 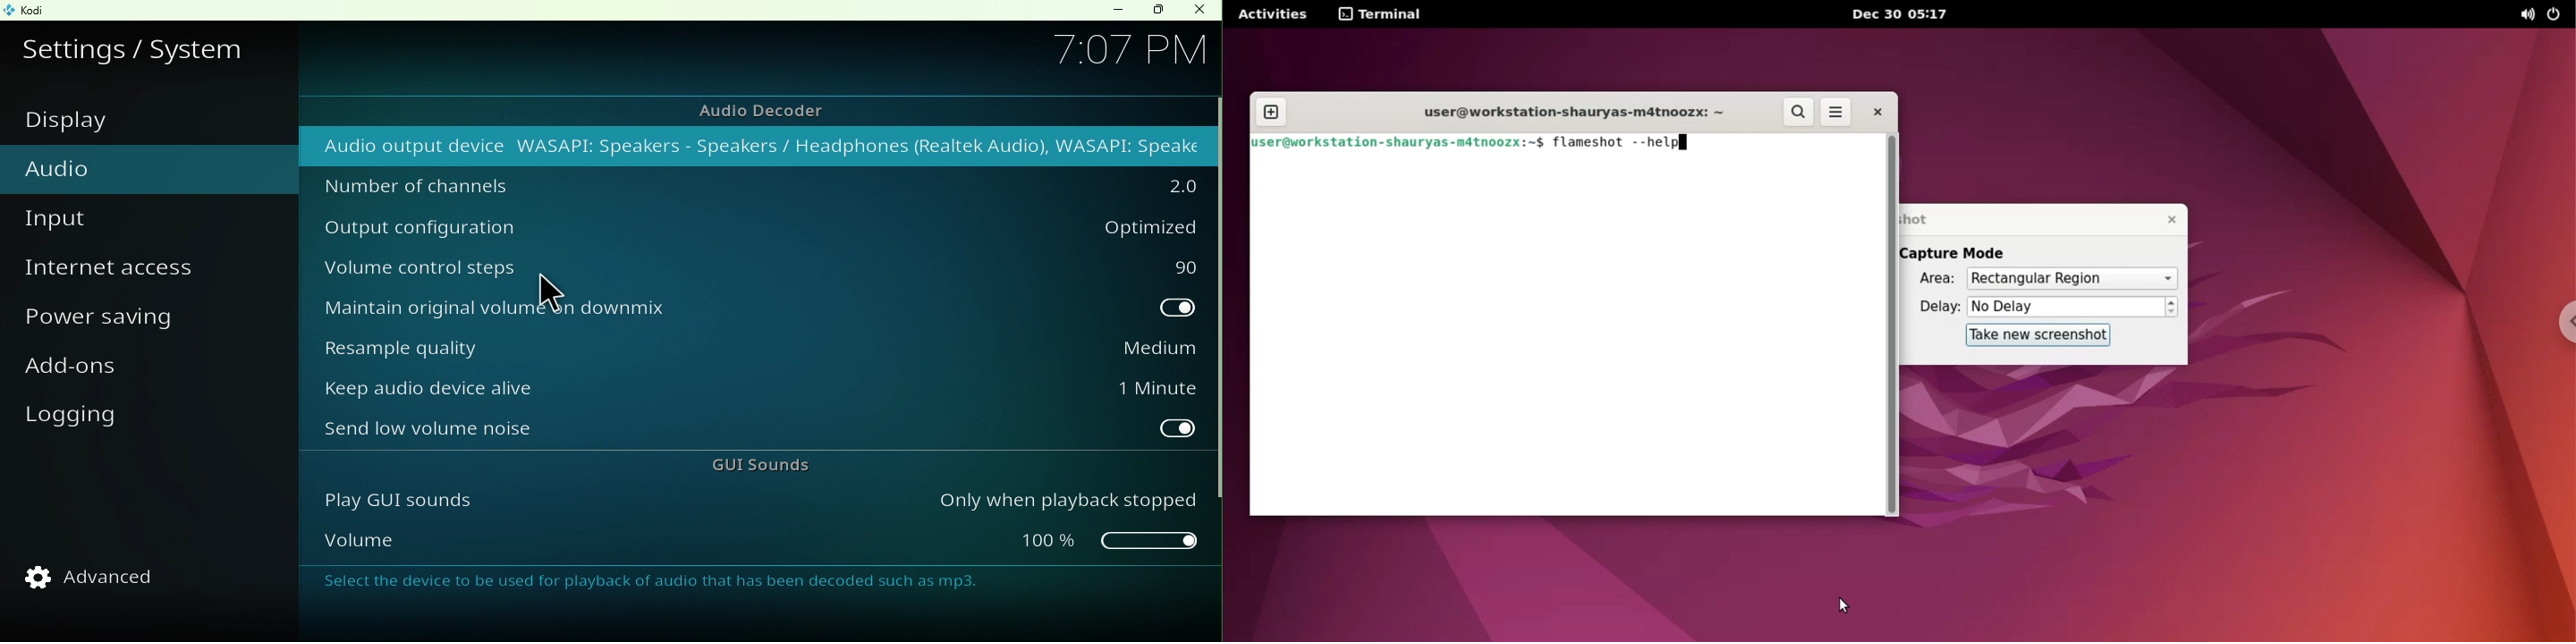 What do you see at coordinates (103, 168) in the screenshot?
I see `Audio` at bounding box center [103, 168].